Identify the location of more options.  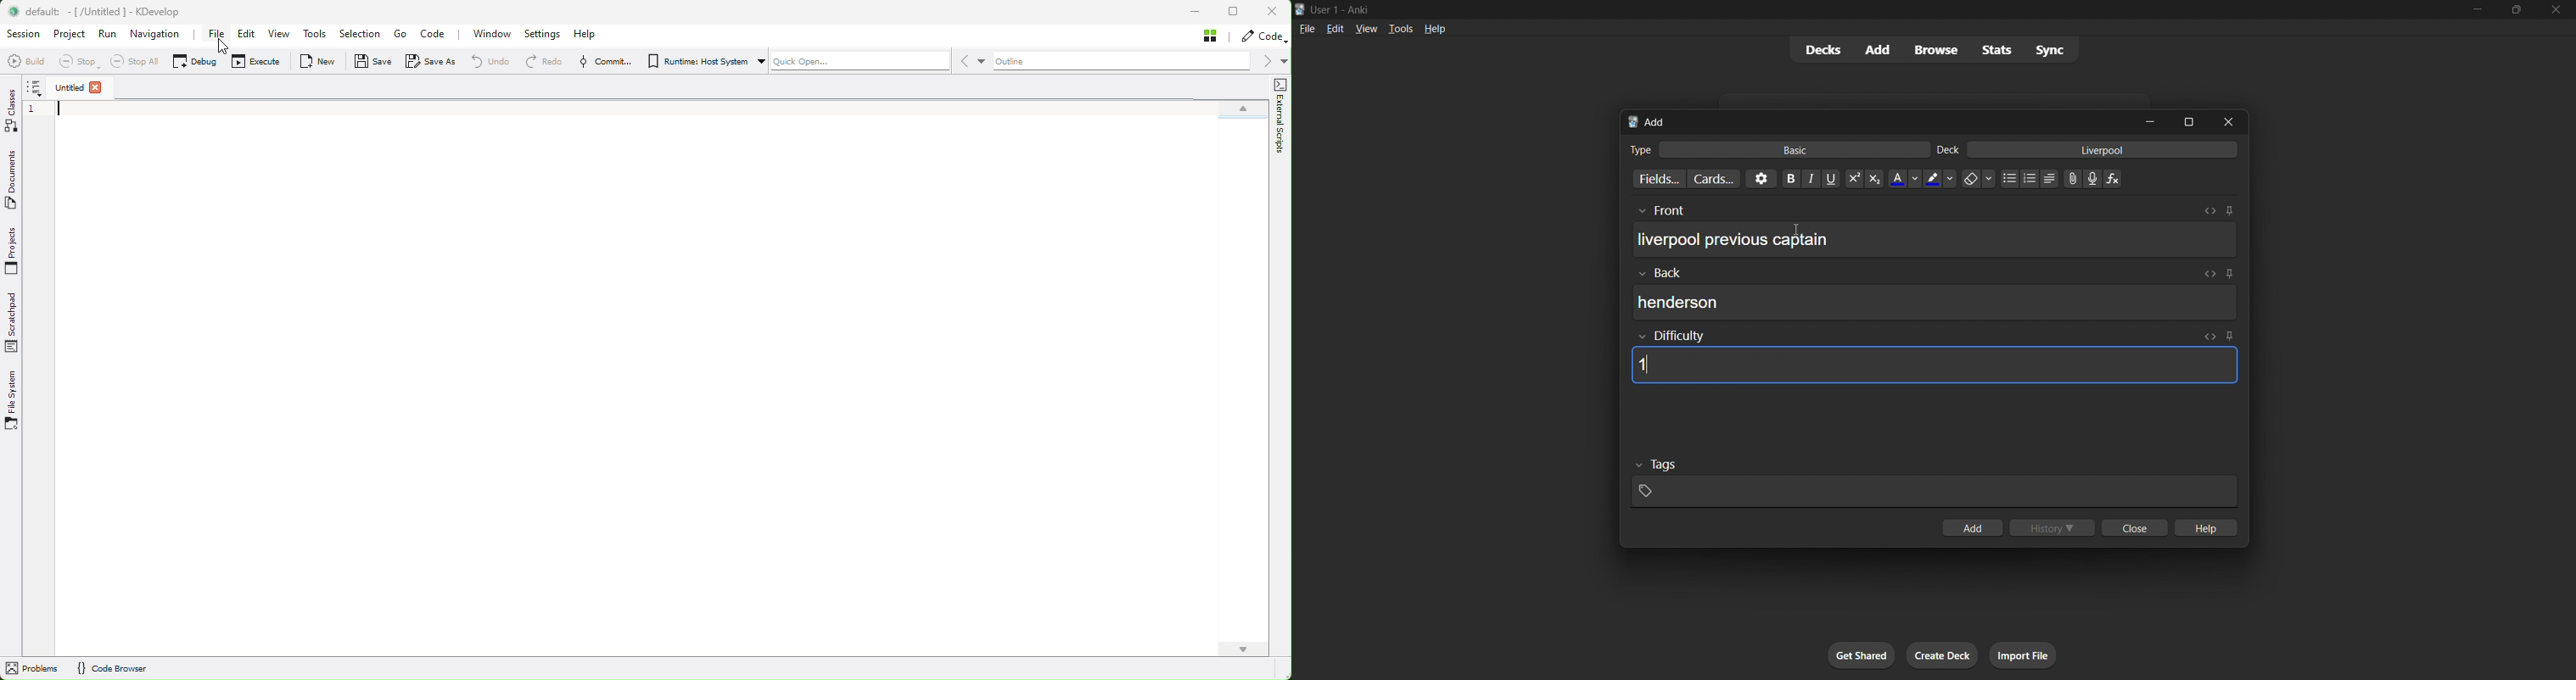
(35, 88).